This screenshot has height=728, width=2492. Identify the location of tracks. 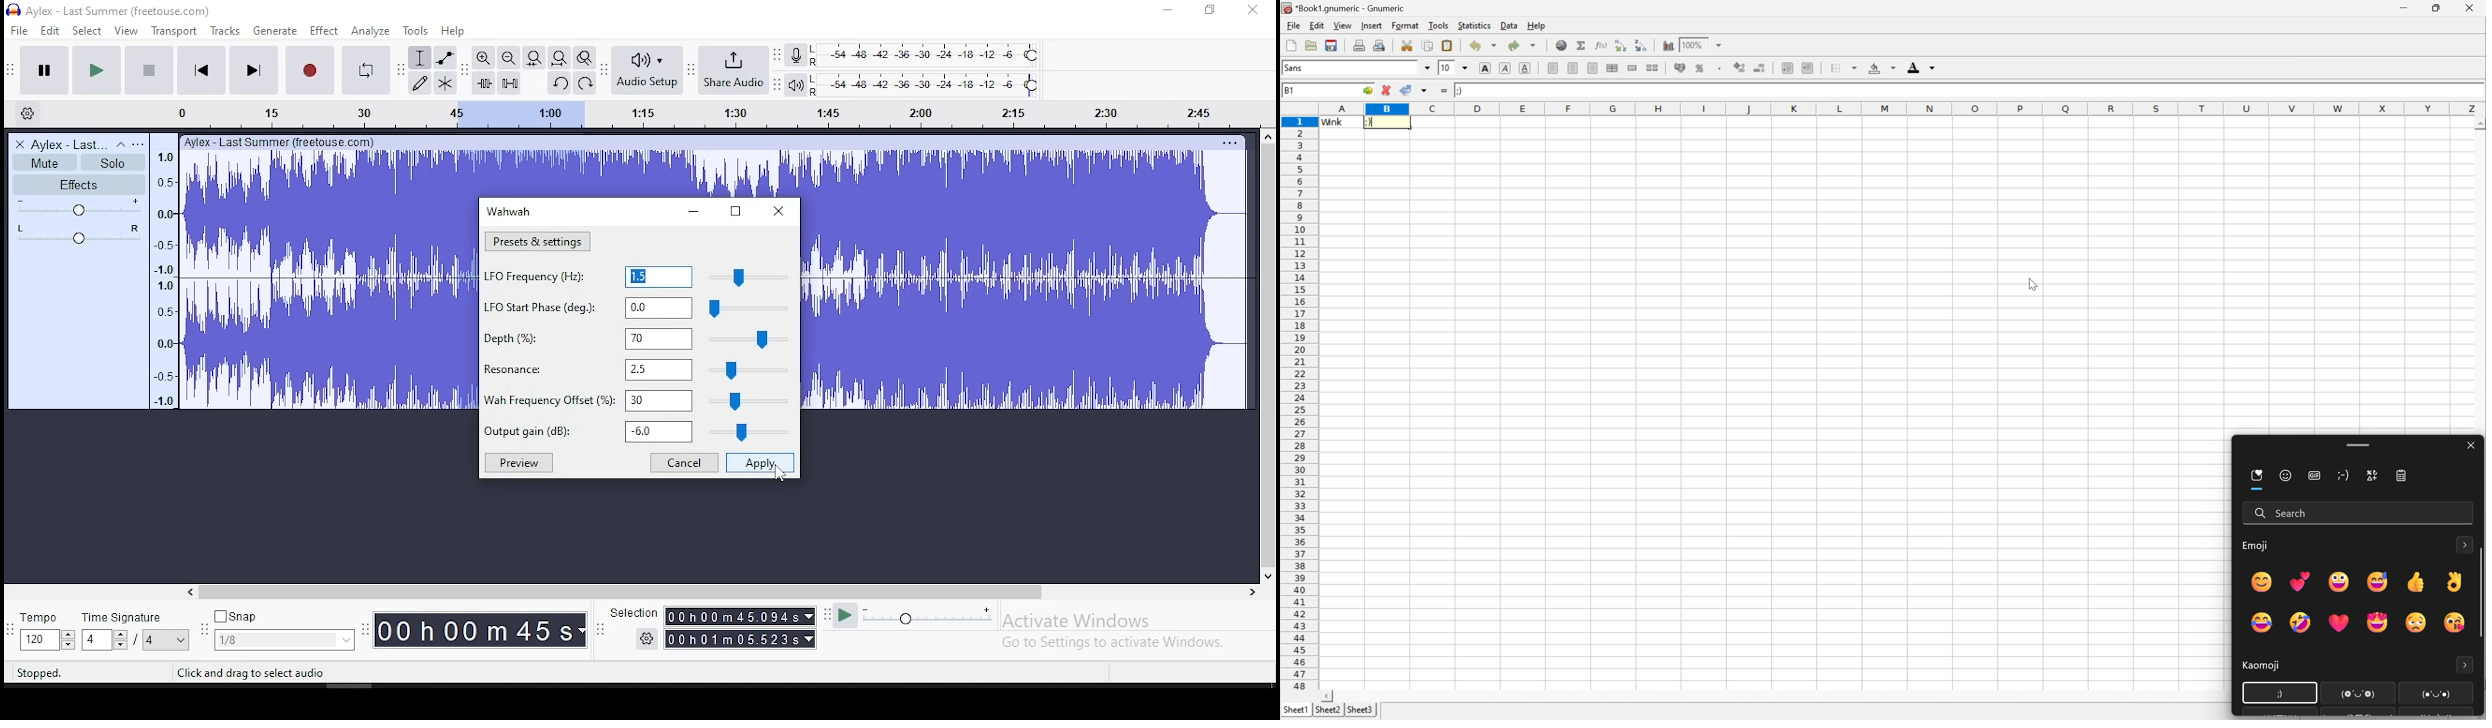
(225, 31).